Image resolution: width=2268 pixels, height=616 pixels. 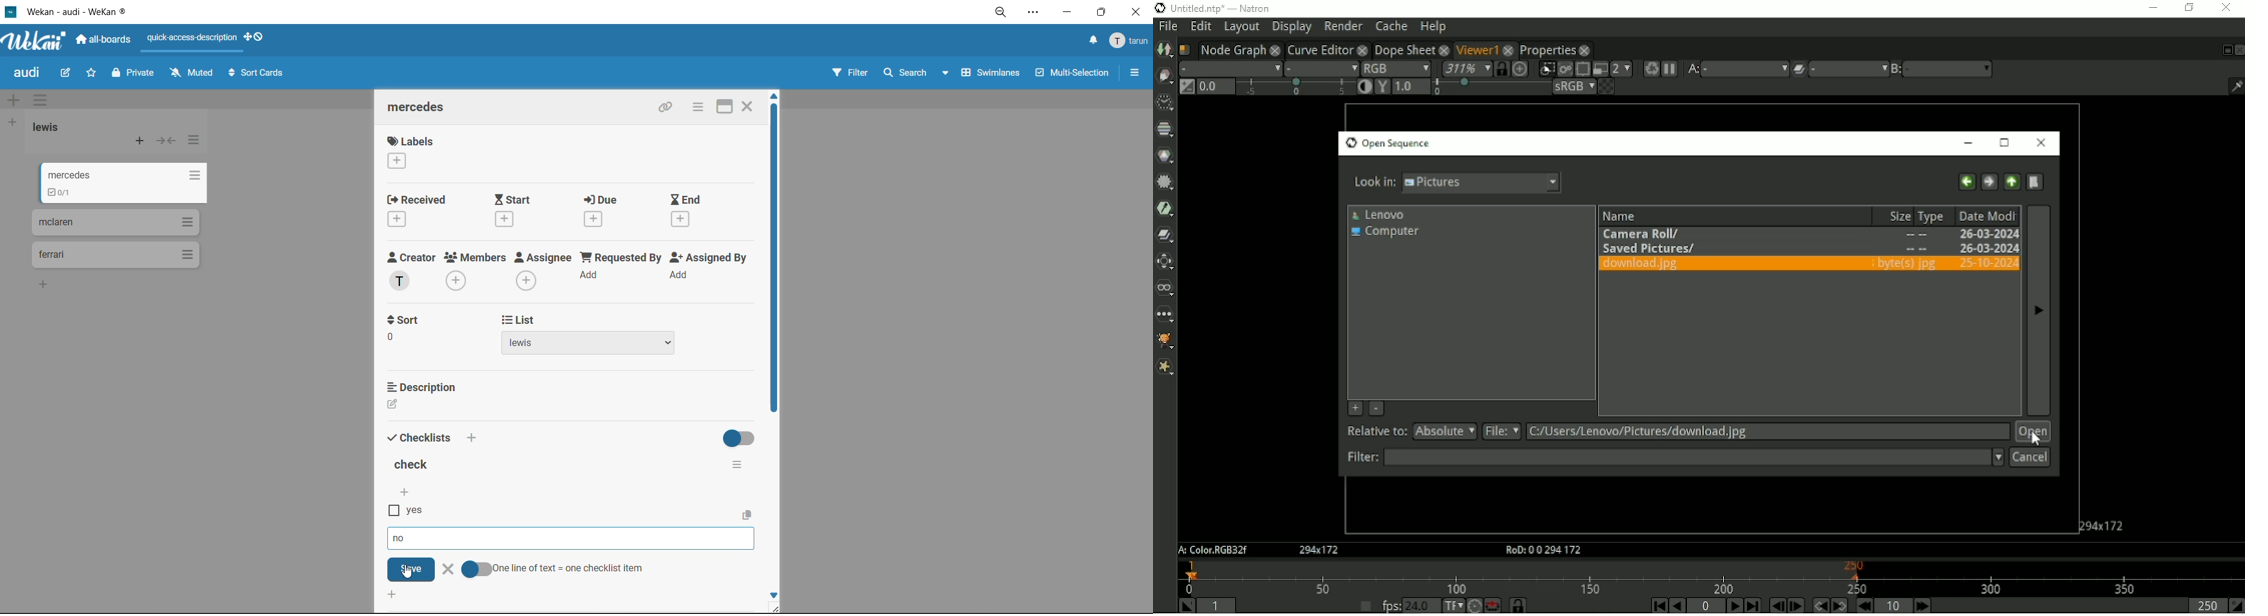 What do you see at coordinates (1186, 87) in the screenshot?
I see `Switch between "neutral" 1.0 gain f-stop and the previous setting` at bounding box center [1186, 87].